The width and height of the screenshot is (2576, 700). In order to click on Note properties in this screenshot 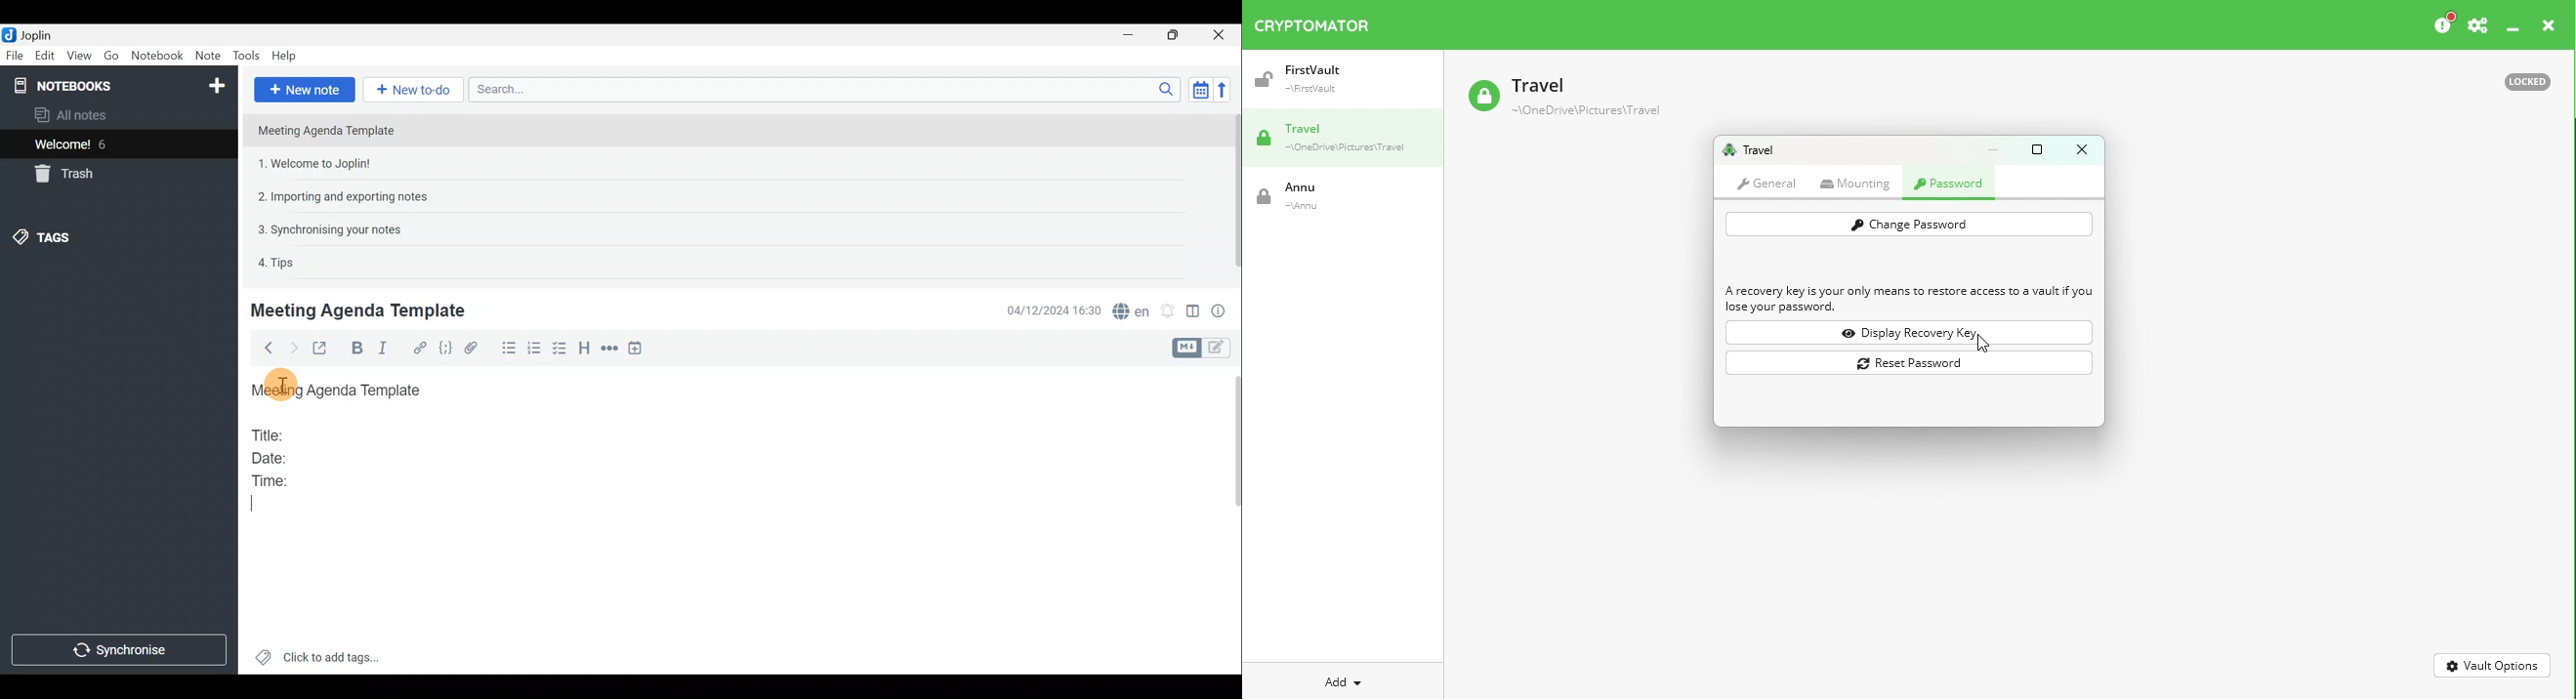, I will do `click(1224, 310)`.